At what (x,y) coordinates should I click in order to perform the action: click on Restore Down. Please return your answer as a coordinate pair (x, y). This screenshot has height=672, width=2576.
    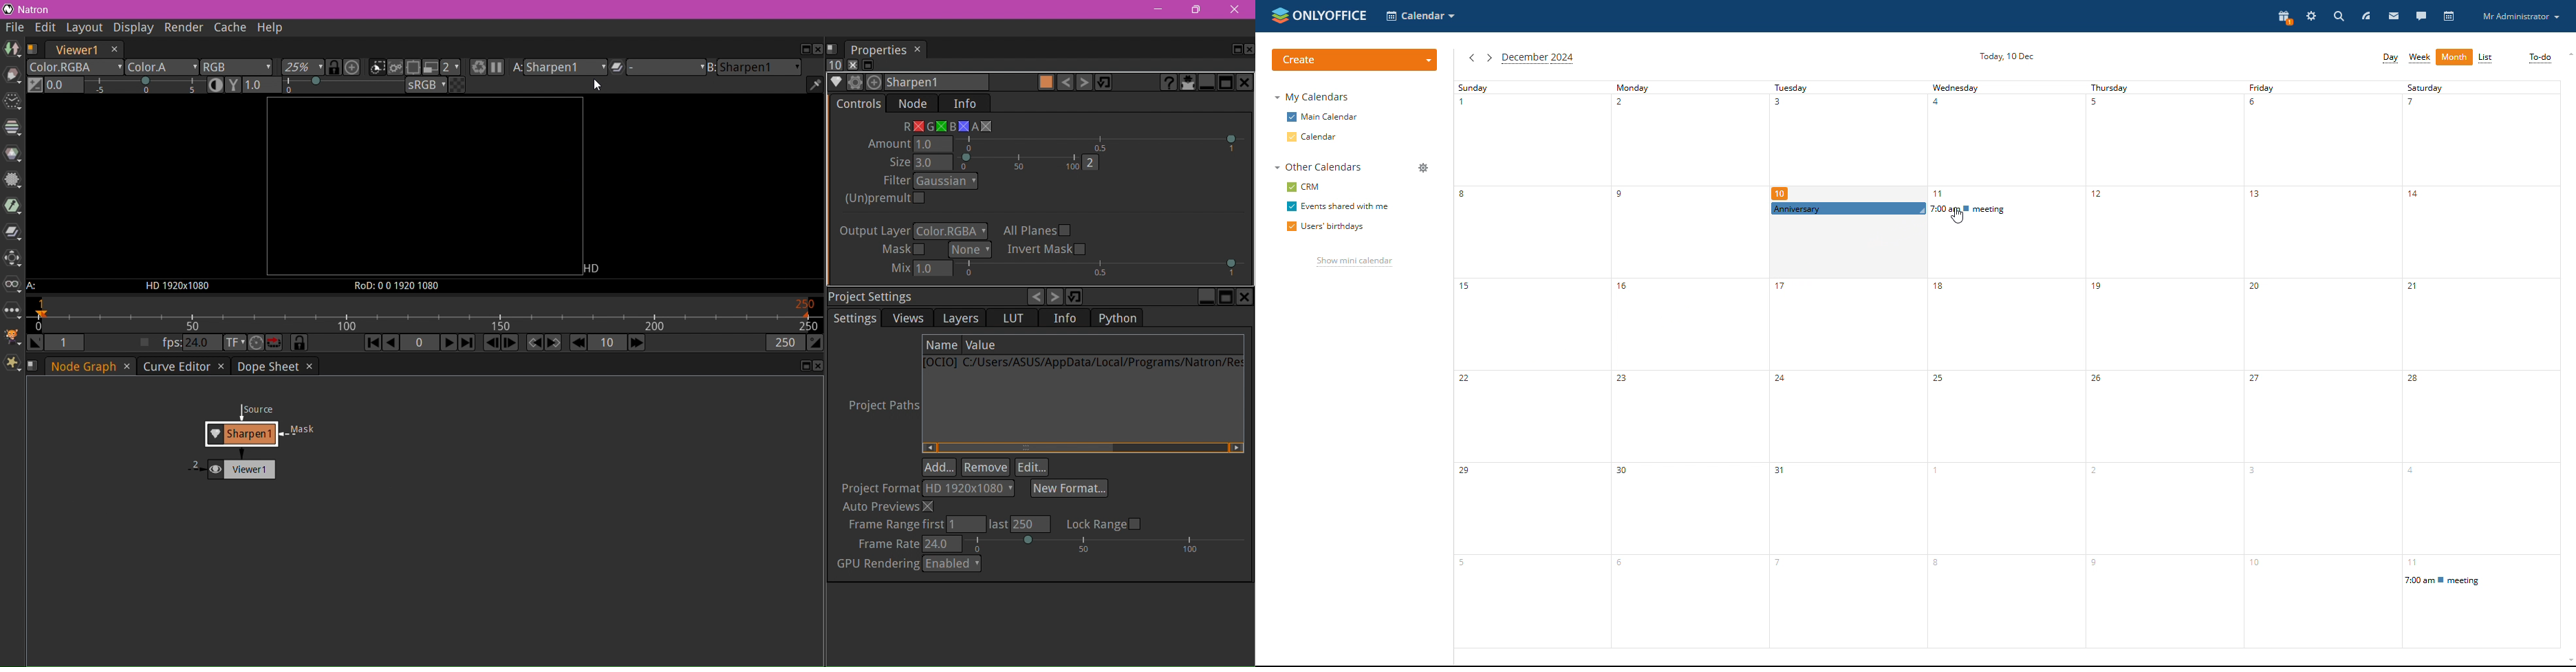
    Looking at the image, I should click on (1196, 10).